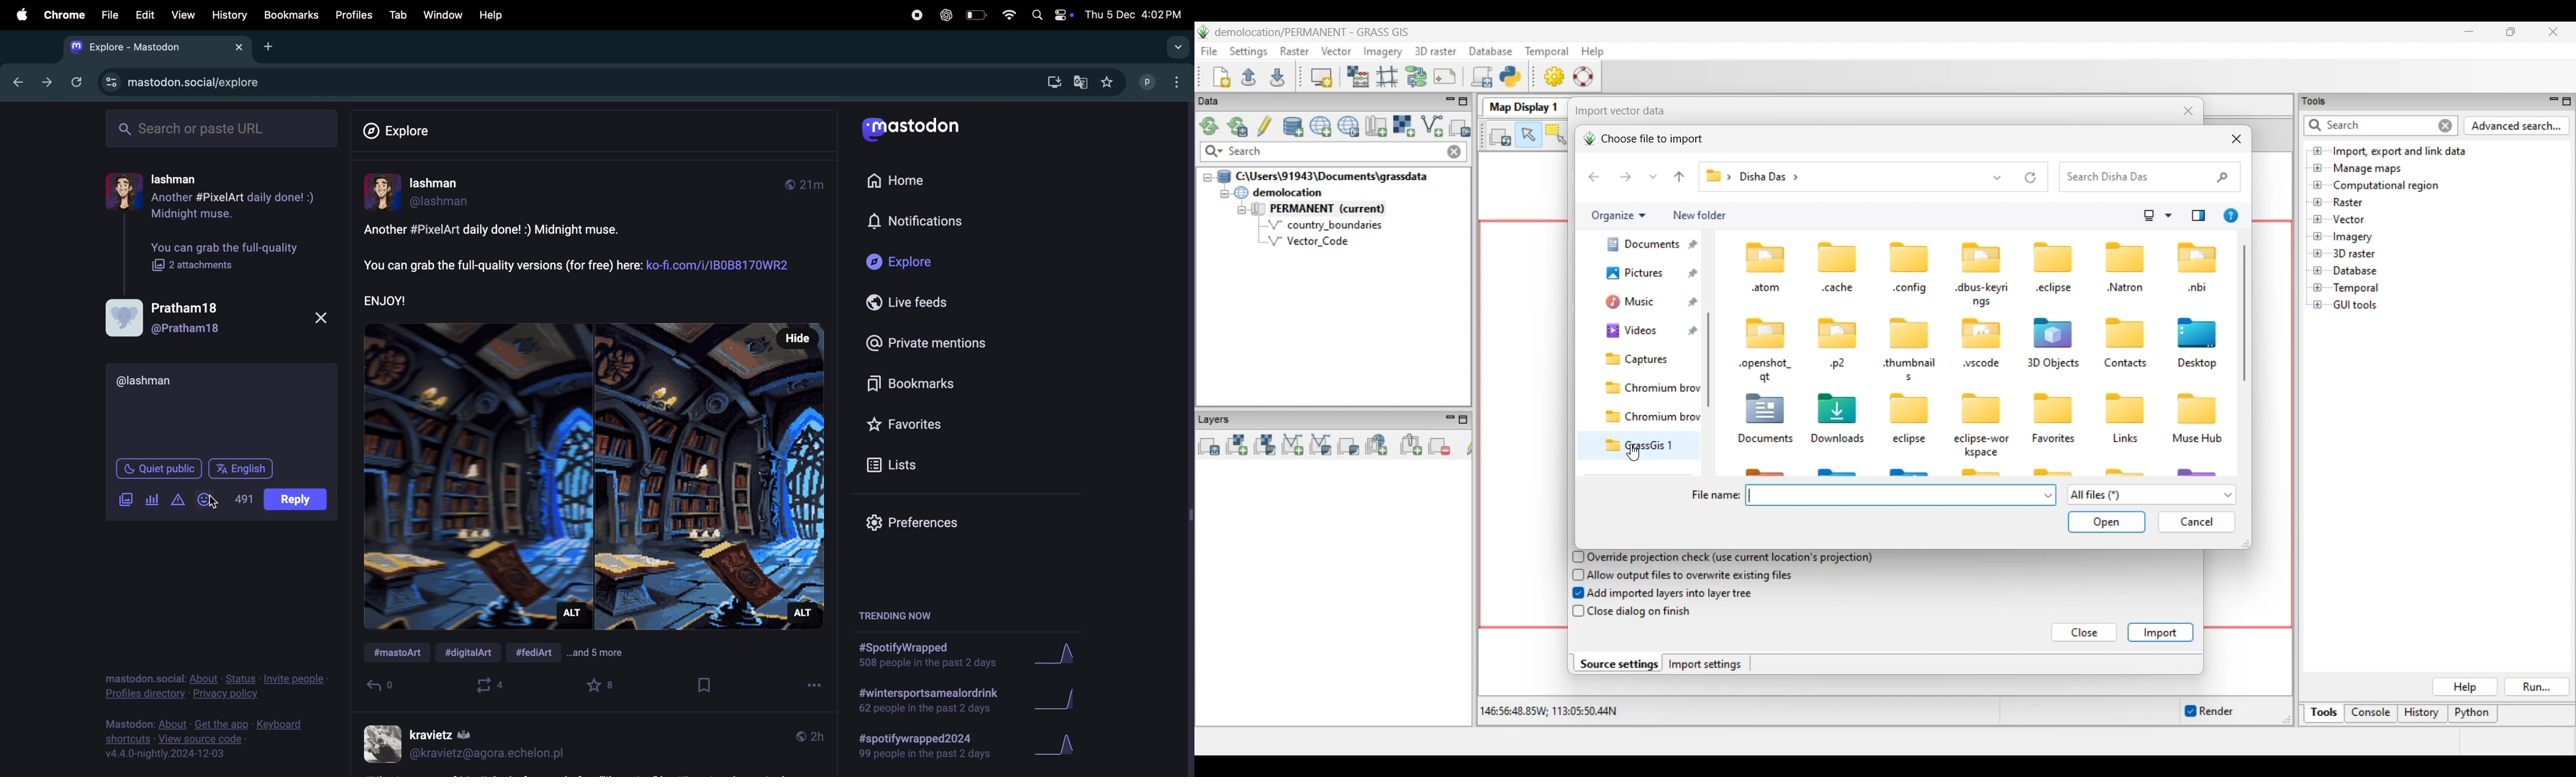  I want to click on username, so click(147, 381).